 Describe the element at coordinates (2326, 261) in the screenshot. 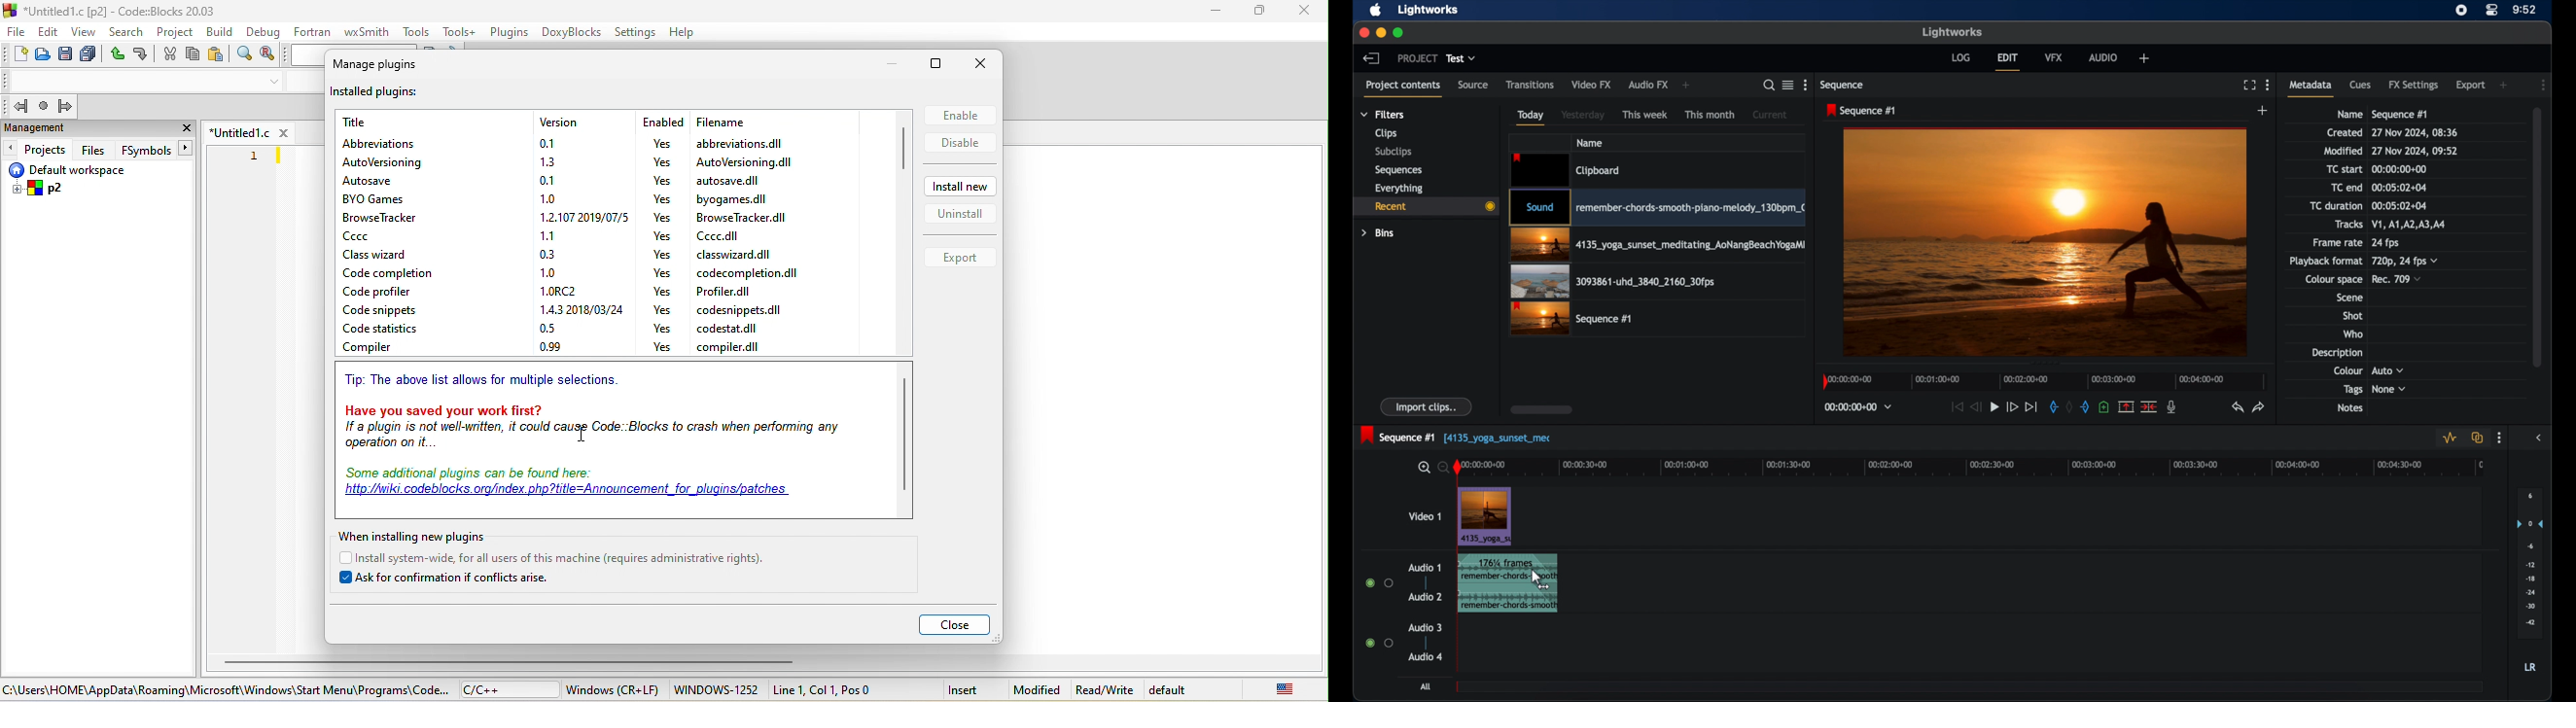

I see `playback format` at that location.